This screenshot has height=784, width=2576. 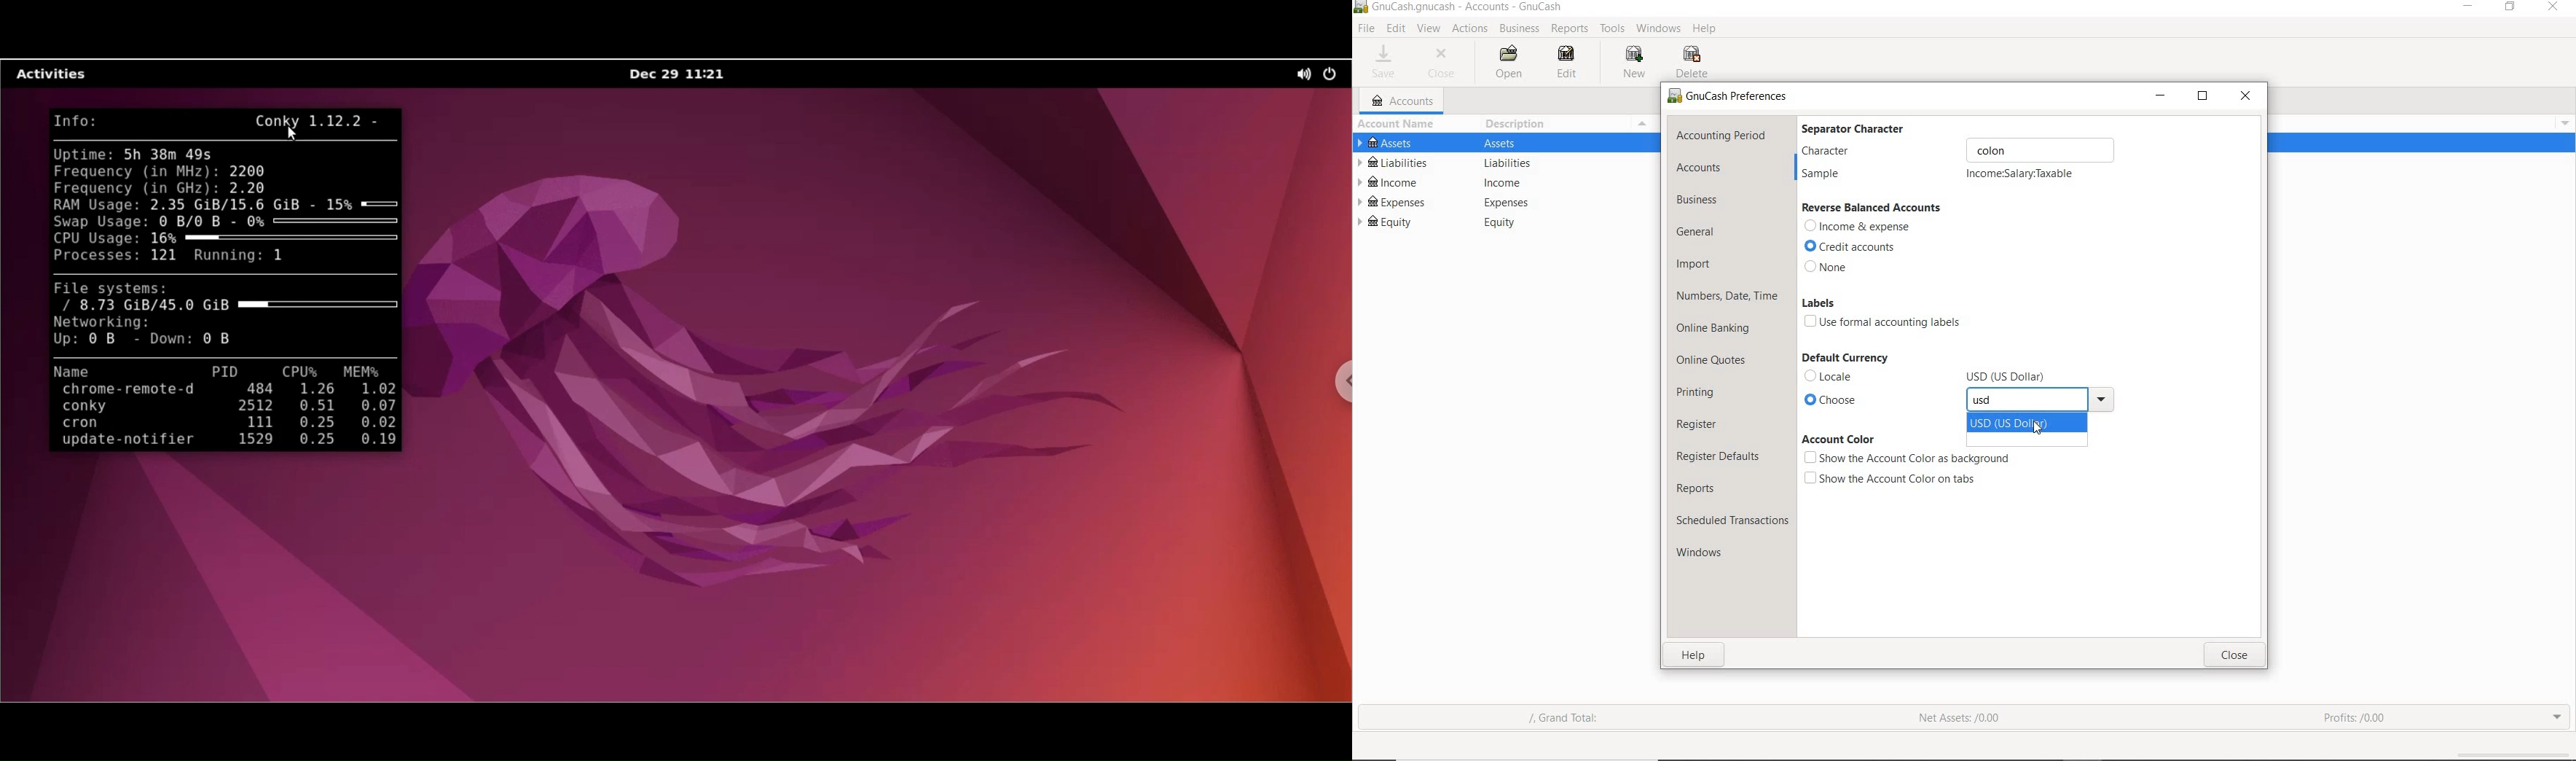 What do you see at coordinates (1505, 226) in the screenshot?
I see `` at bounding box center [1505, 226].